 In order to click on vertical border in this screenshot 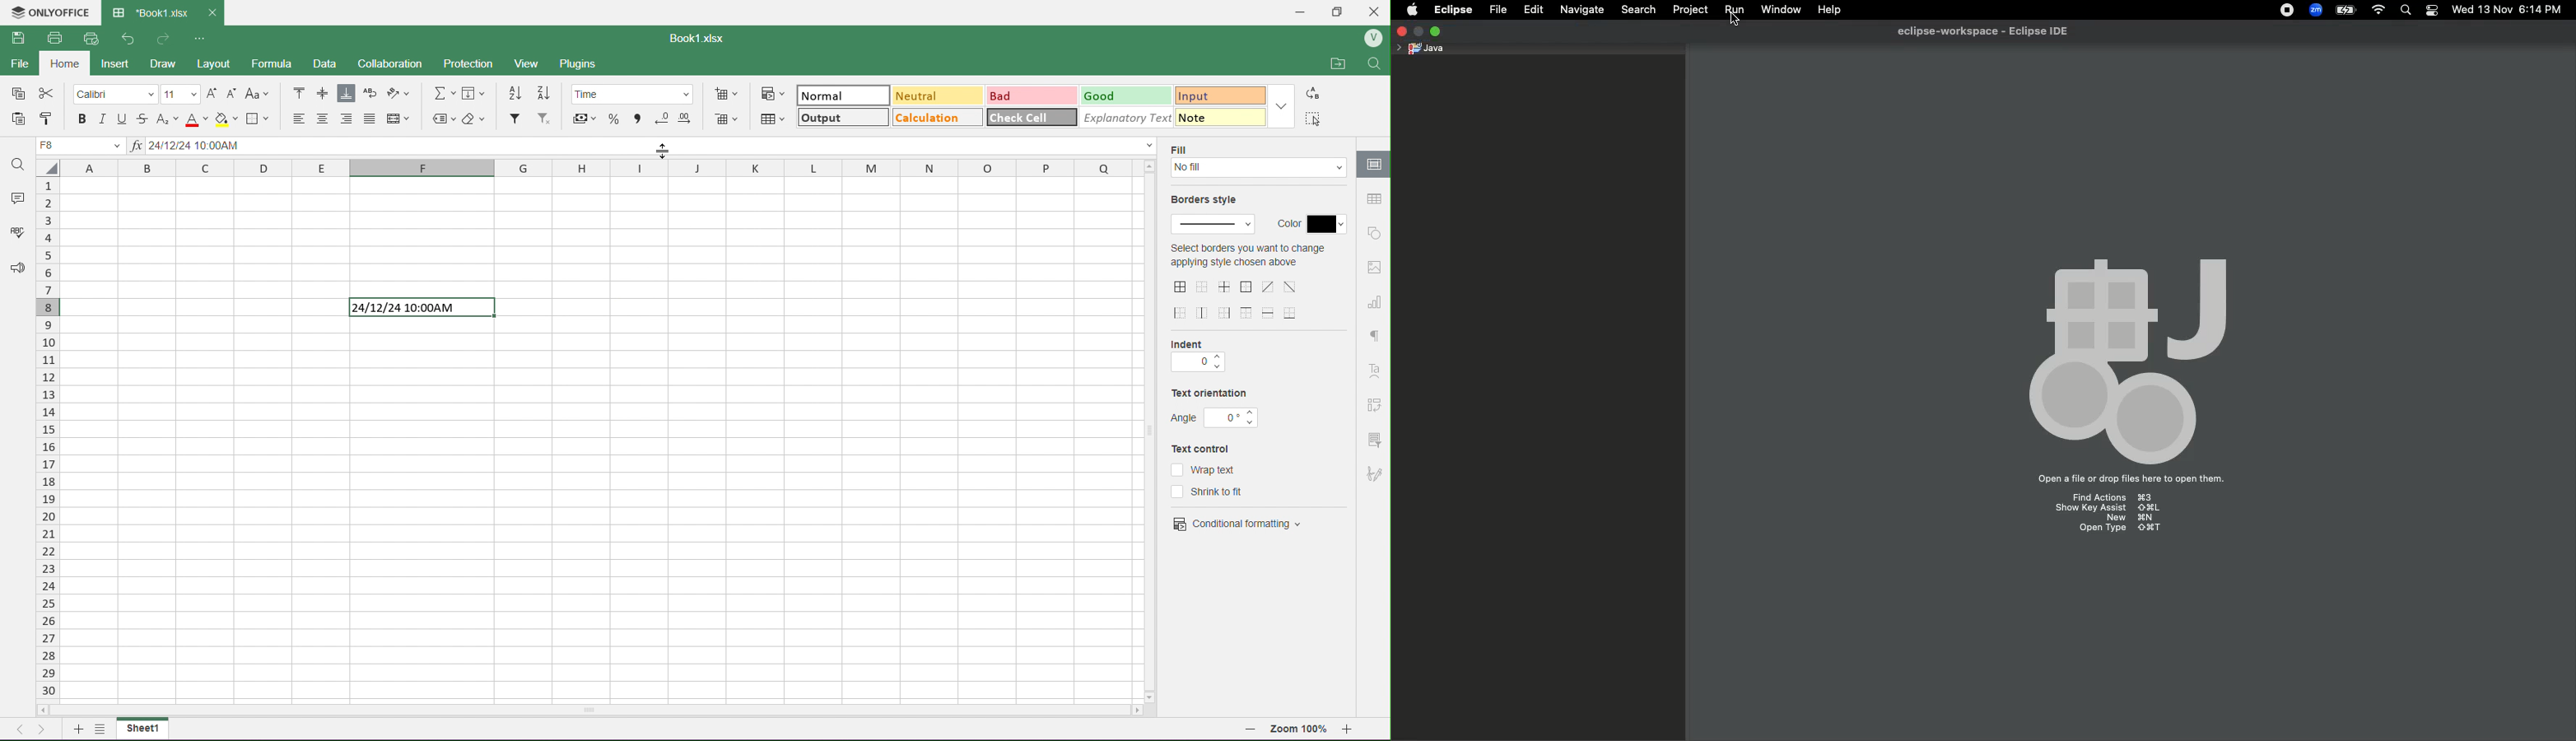, I will do `click(1203, 312)`.